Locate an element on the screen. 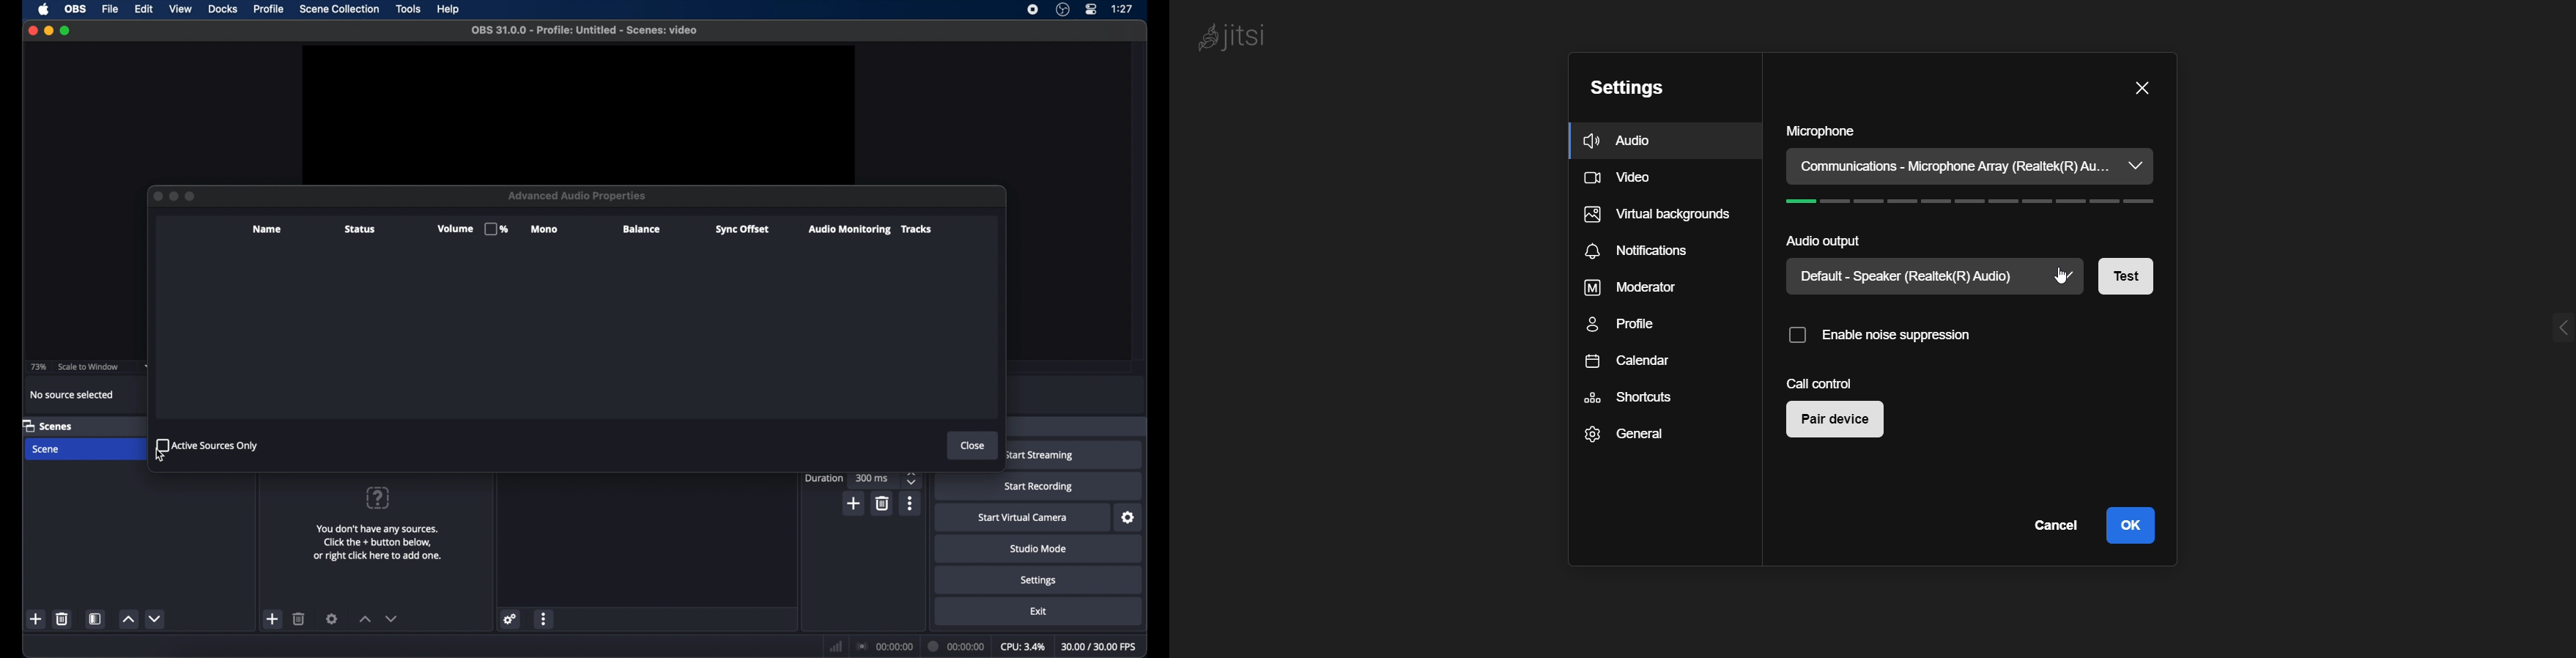 The width and height of the screenshot is (2576, 672). connection is located at coordinates (886, 647).